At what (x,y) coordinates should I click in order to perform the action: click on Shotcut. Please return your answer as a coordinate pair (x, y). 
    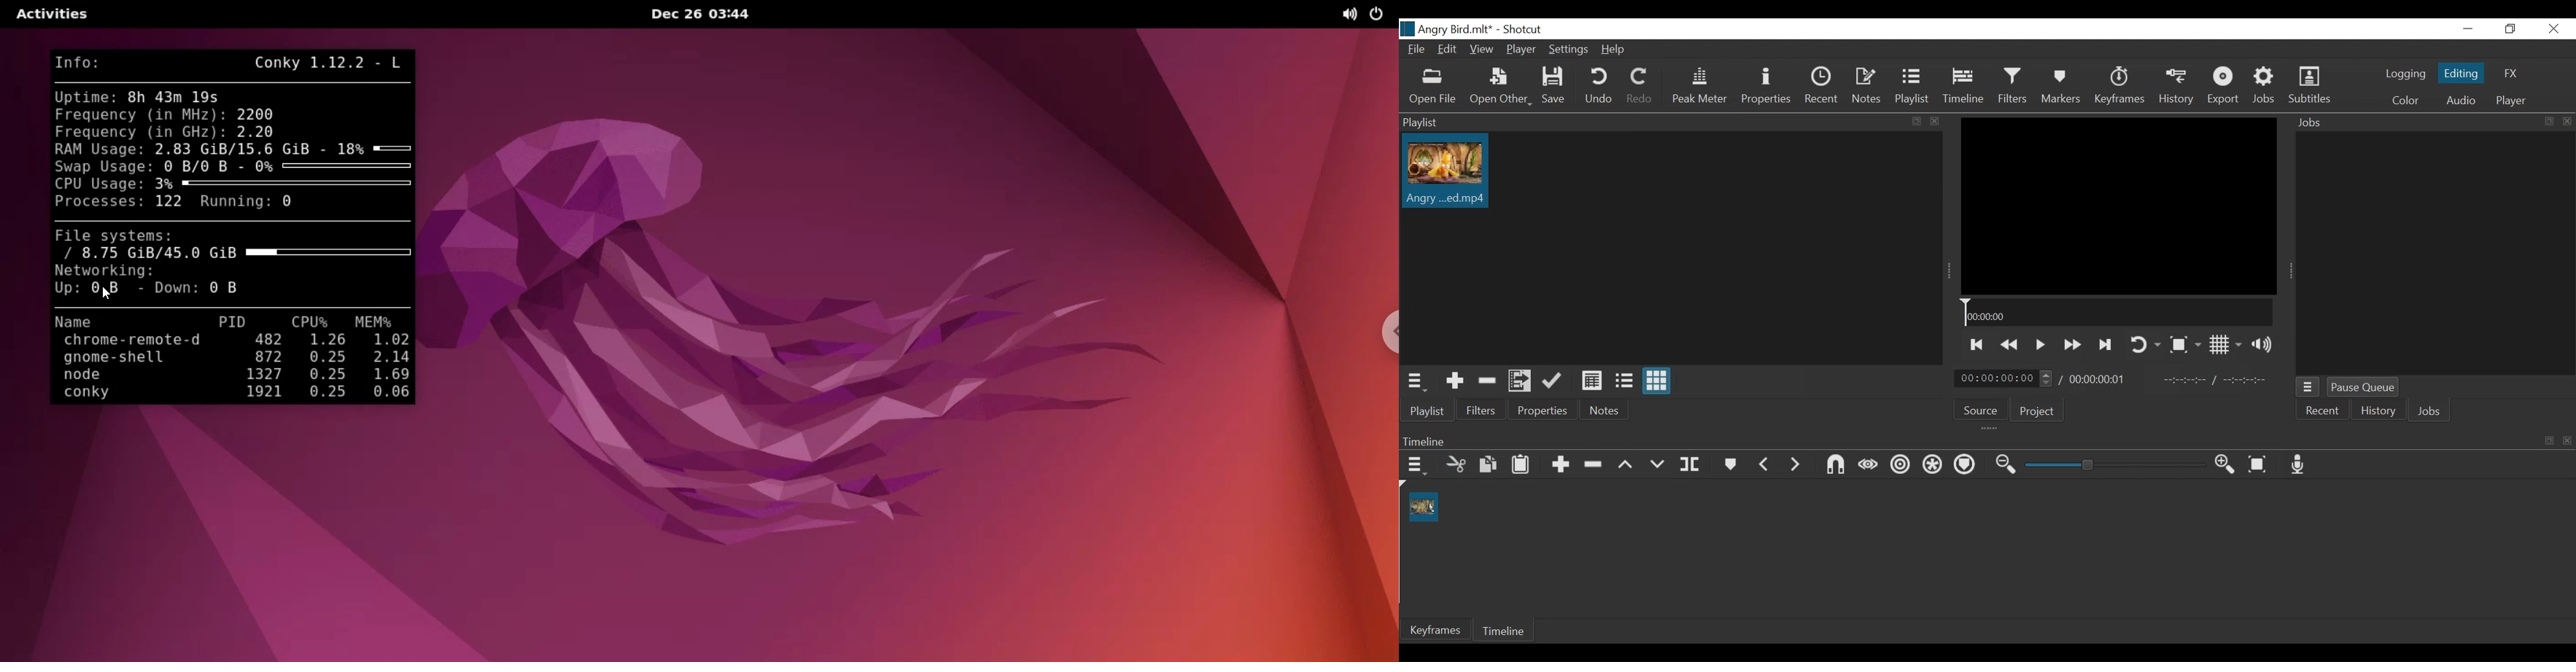
    Looking at the image, I should click on (1527, 29).